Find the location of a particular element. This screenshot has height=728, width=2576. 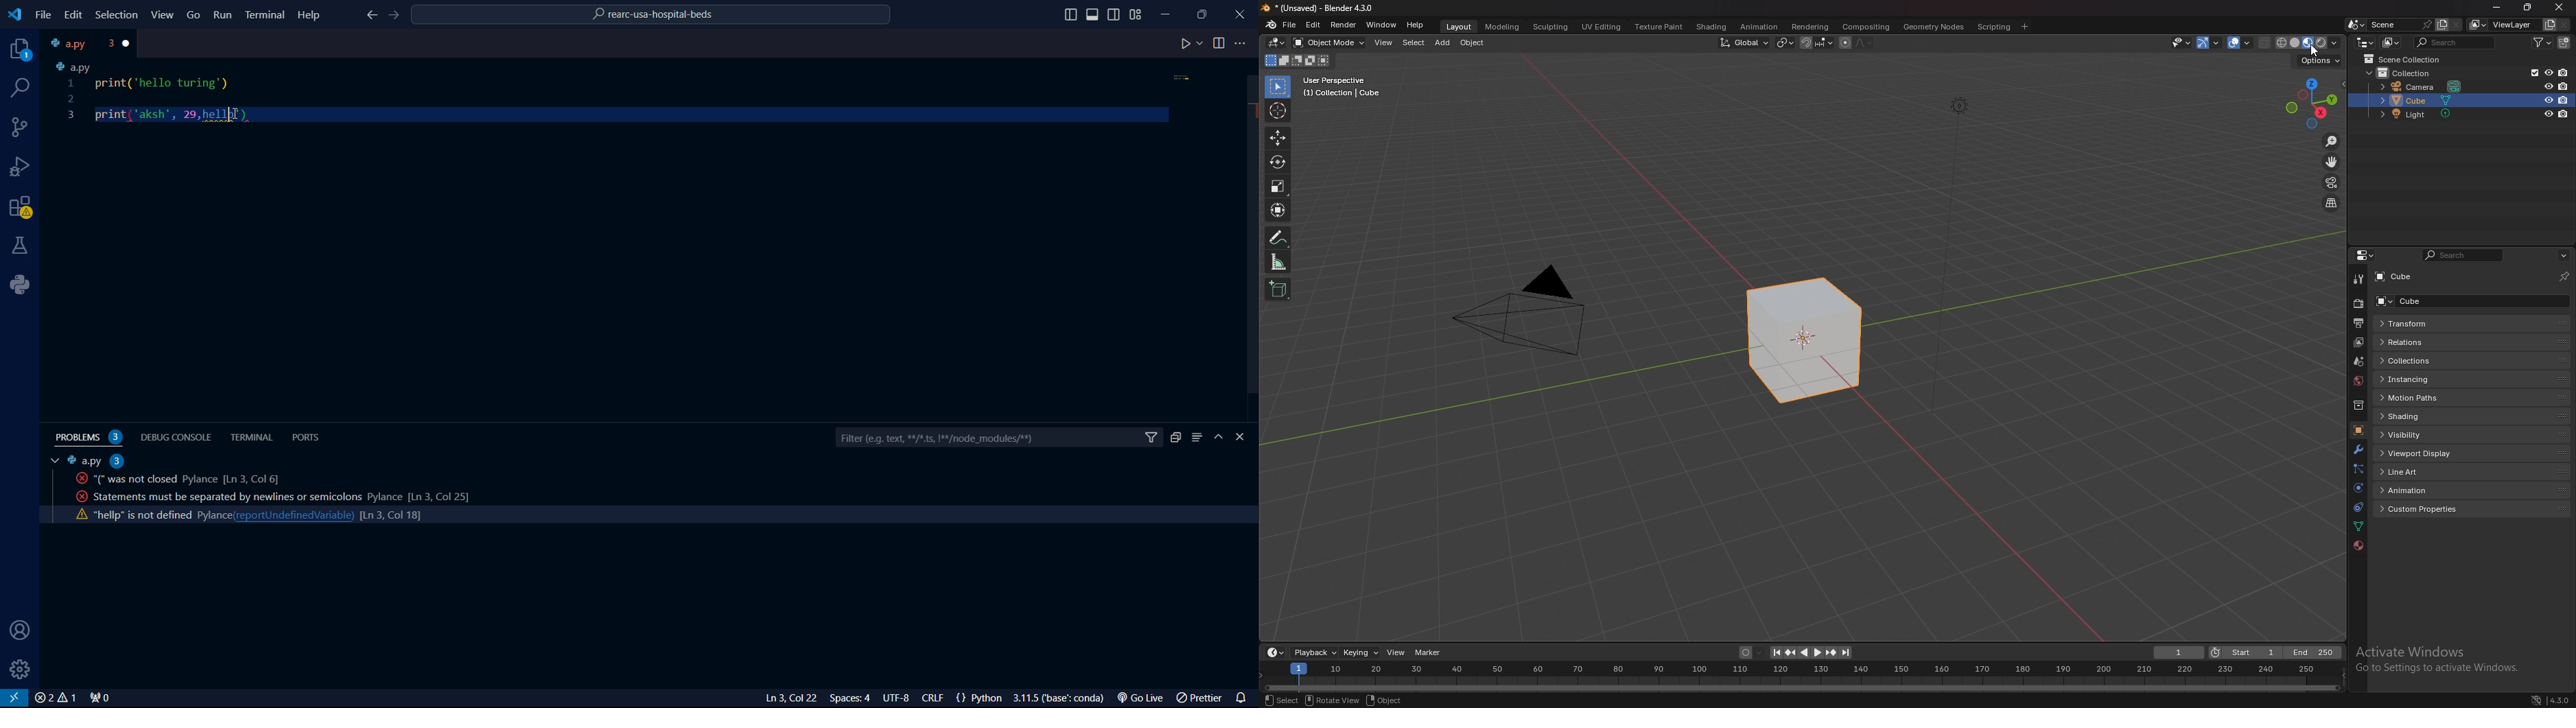

proportional editing objects is located at coordinates (1843, 44).